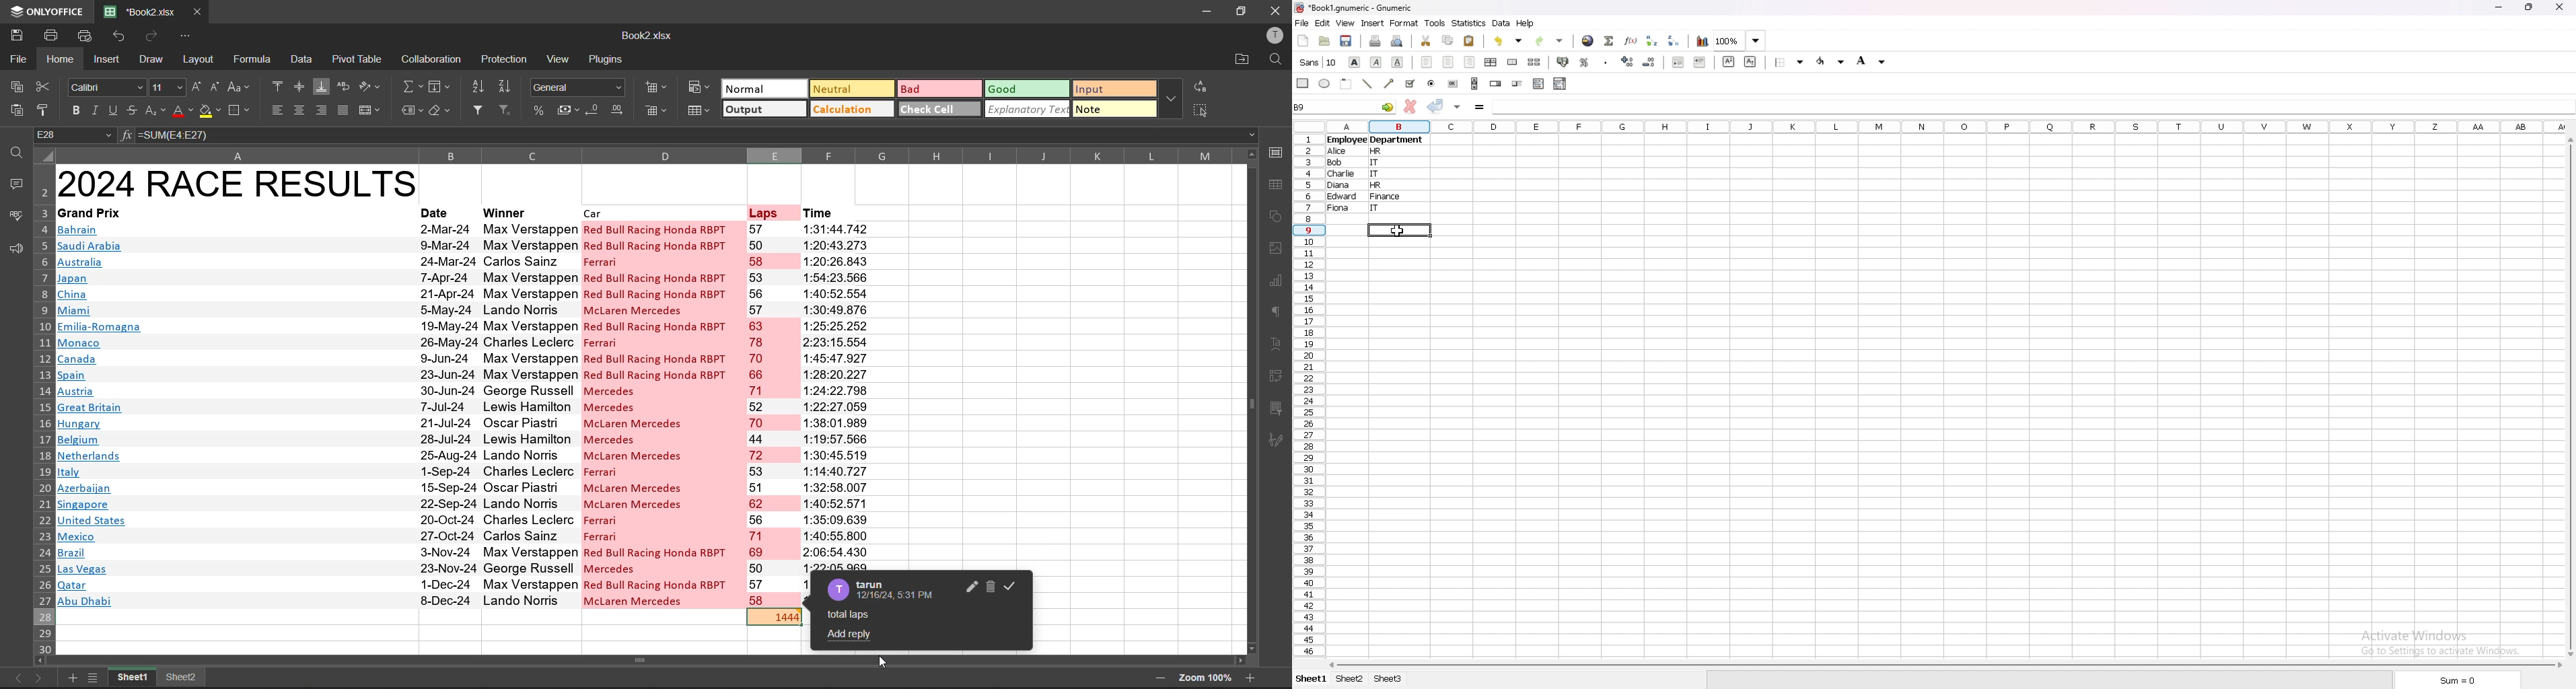  What do you see at coordinates (110, 61) in the screenshot?
I see `insert` at bounding box center [110, 61].